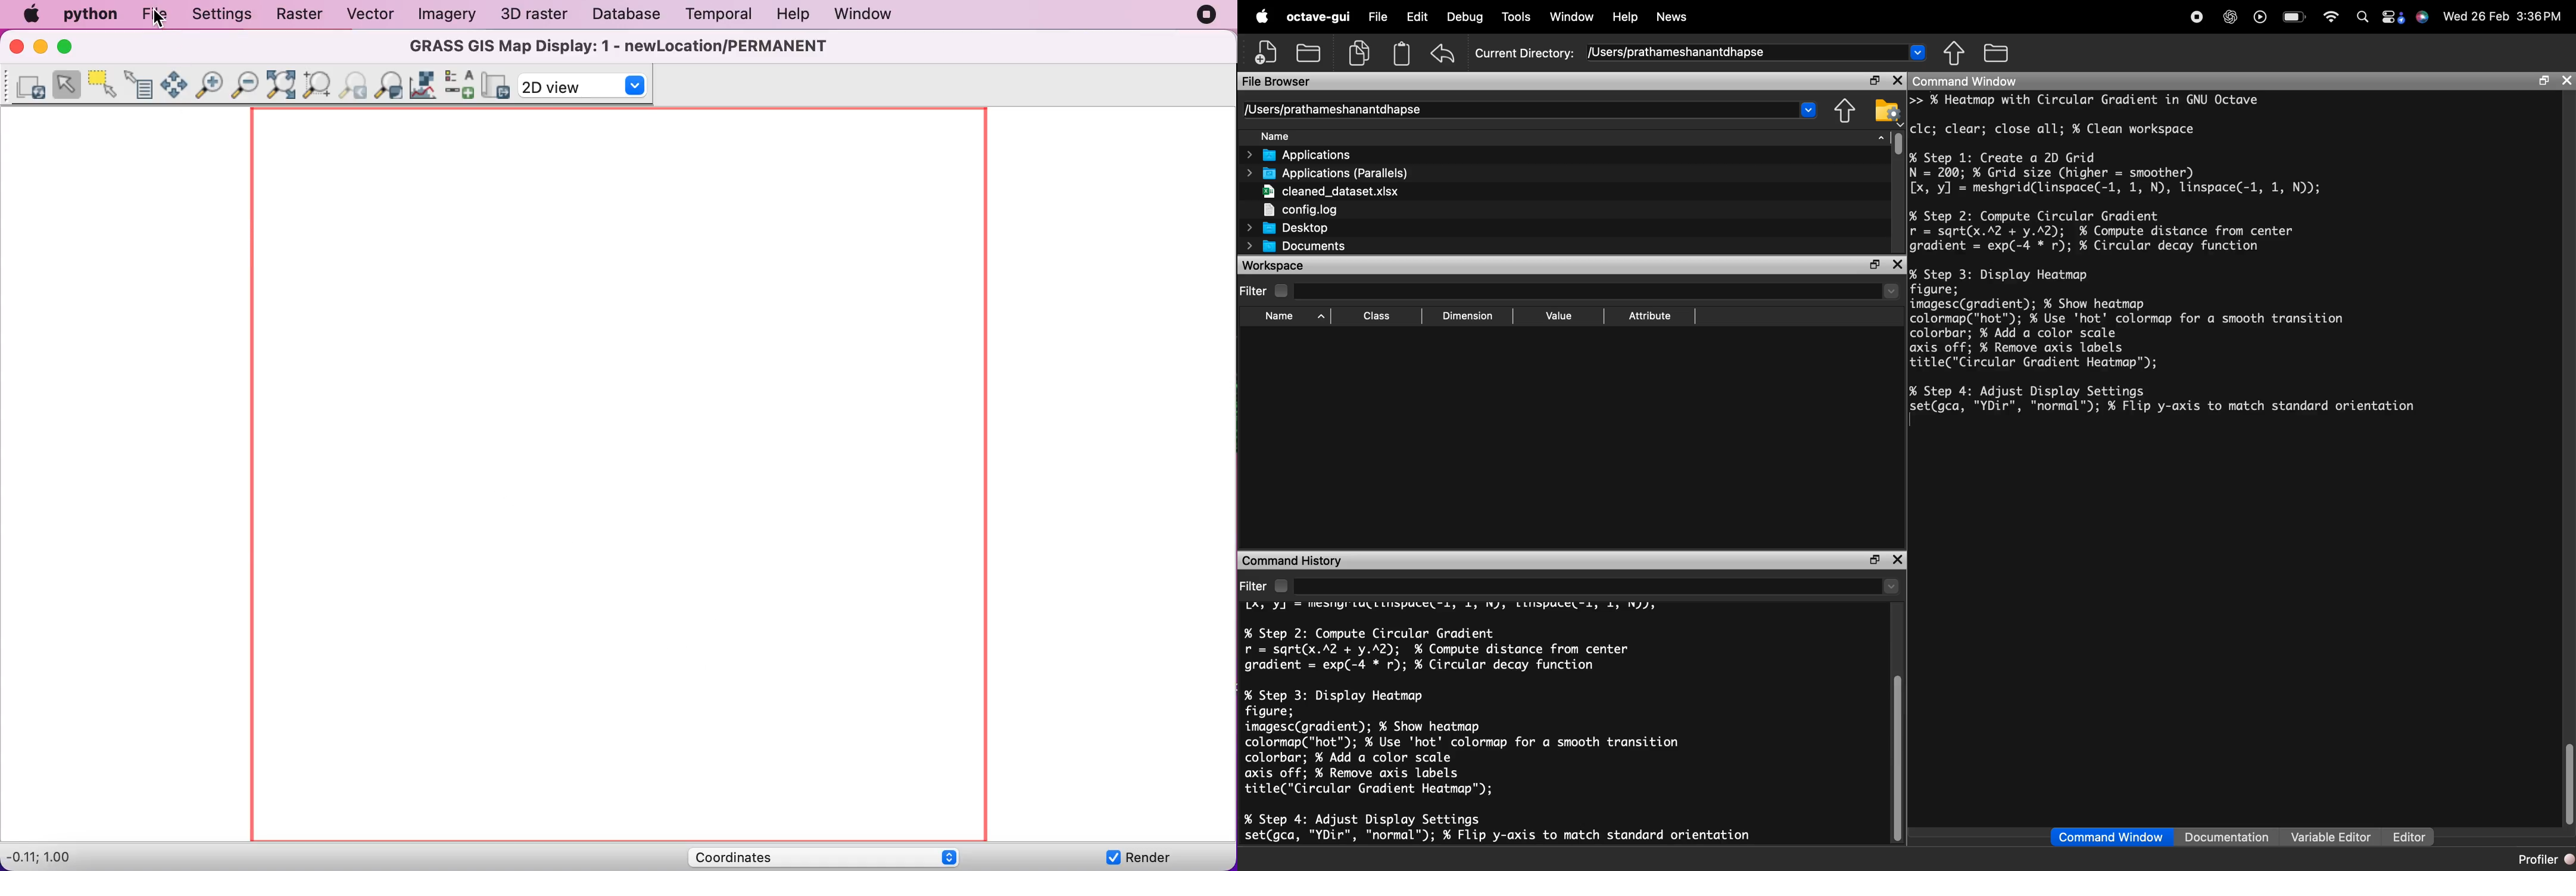 The width and height of the screenshot is (2576, 896). What do you see at coordinates (2224, 837) in the screenshot?
I see `Documentation` at bounding box center [2224, 837].